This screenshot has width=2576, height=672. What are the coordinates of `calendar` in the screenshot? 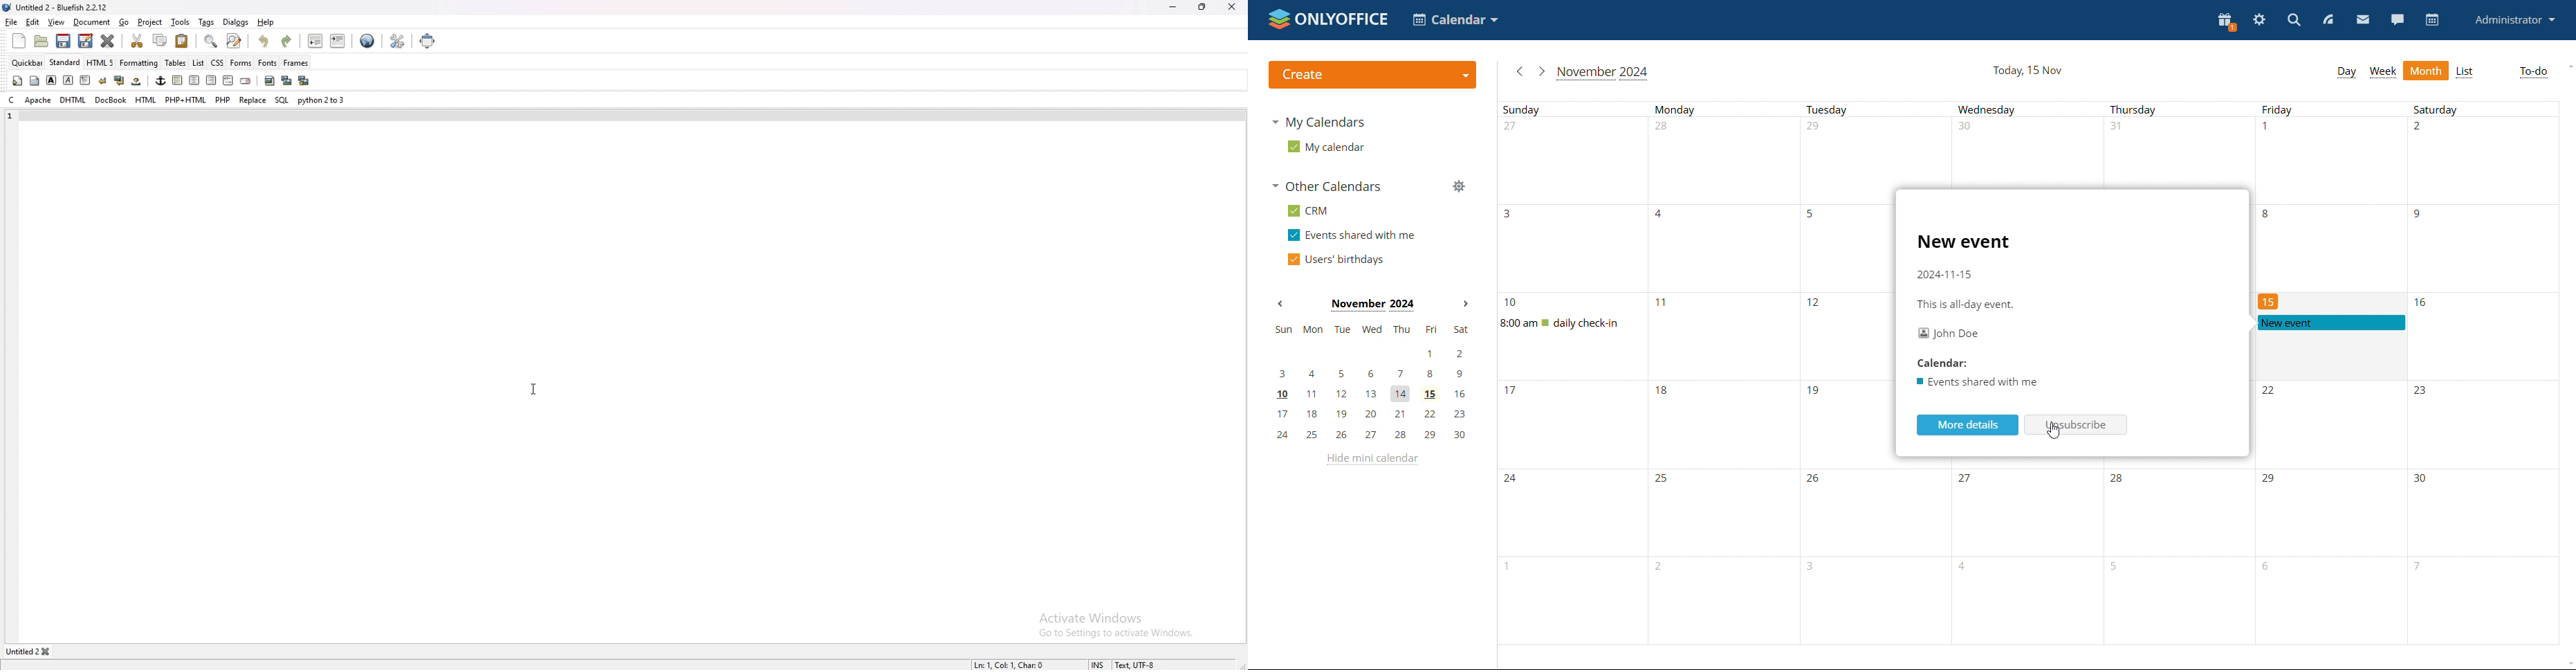 It's located at (1978, 381).